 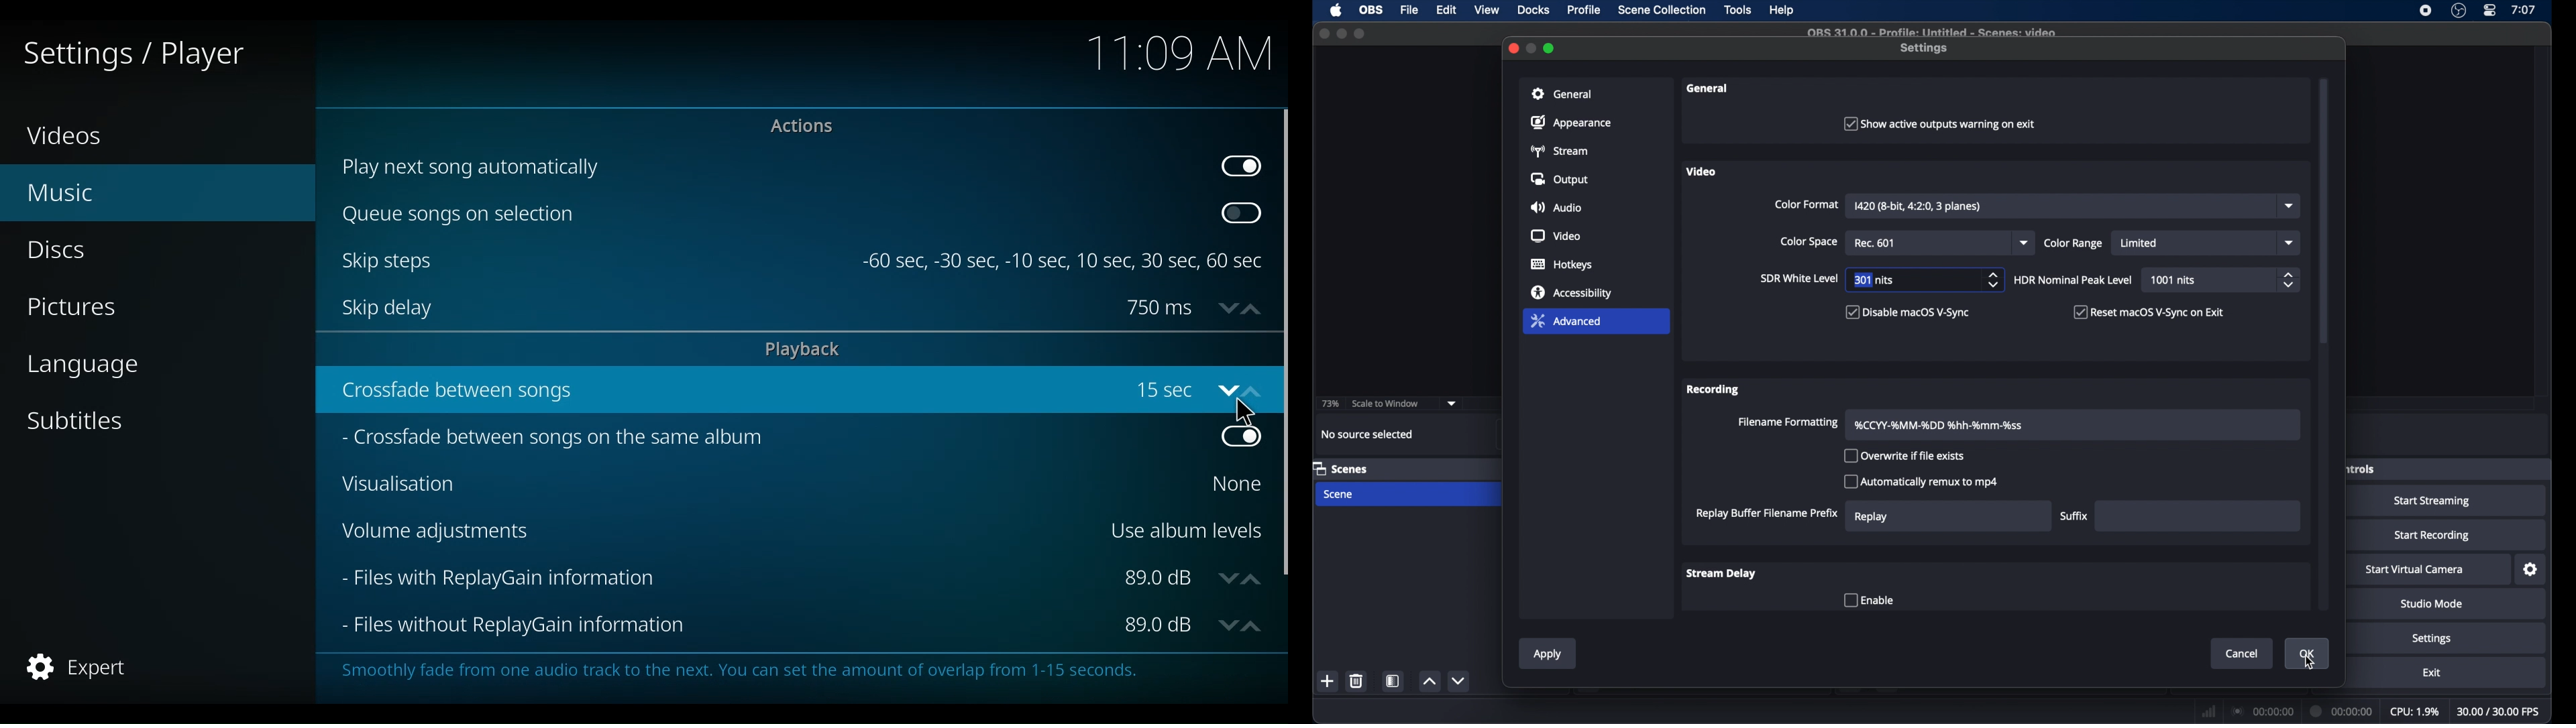 What do you see at coordinates (2489, 10) in the screenshot?
I see `control center` at bounding box center [2489, 10].